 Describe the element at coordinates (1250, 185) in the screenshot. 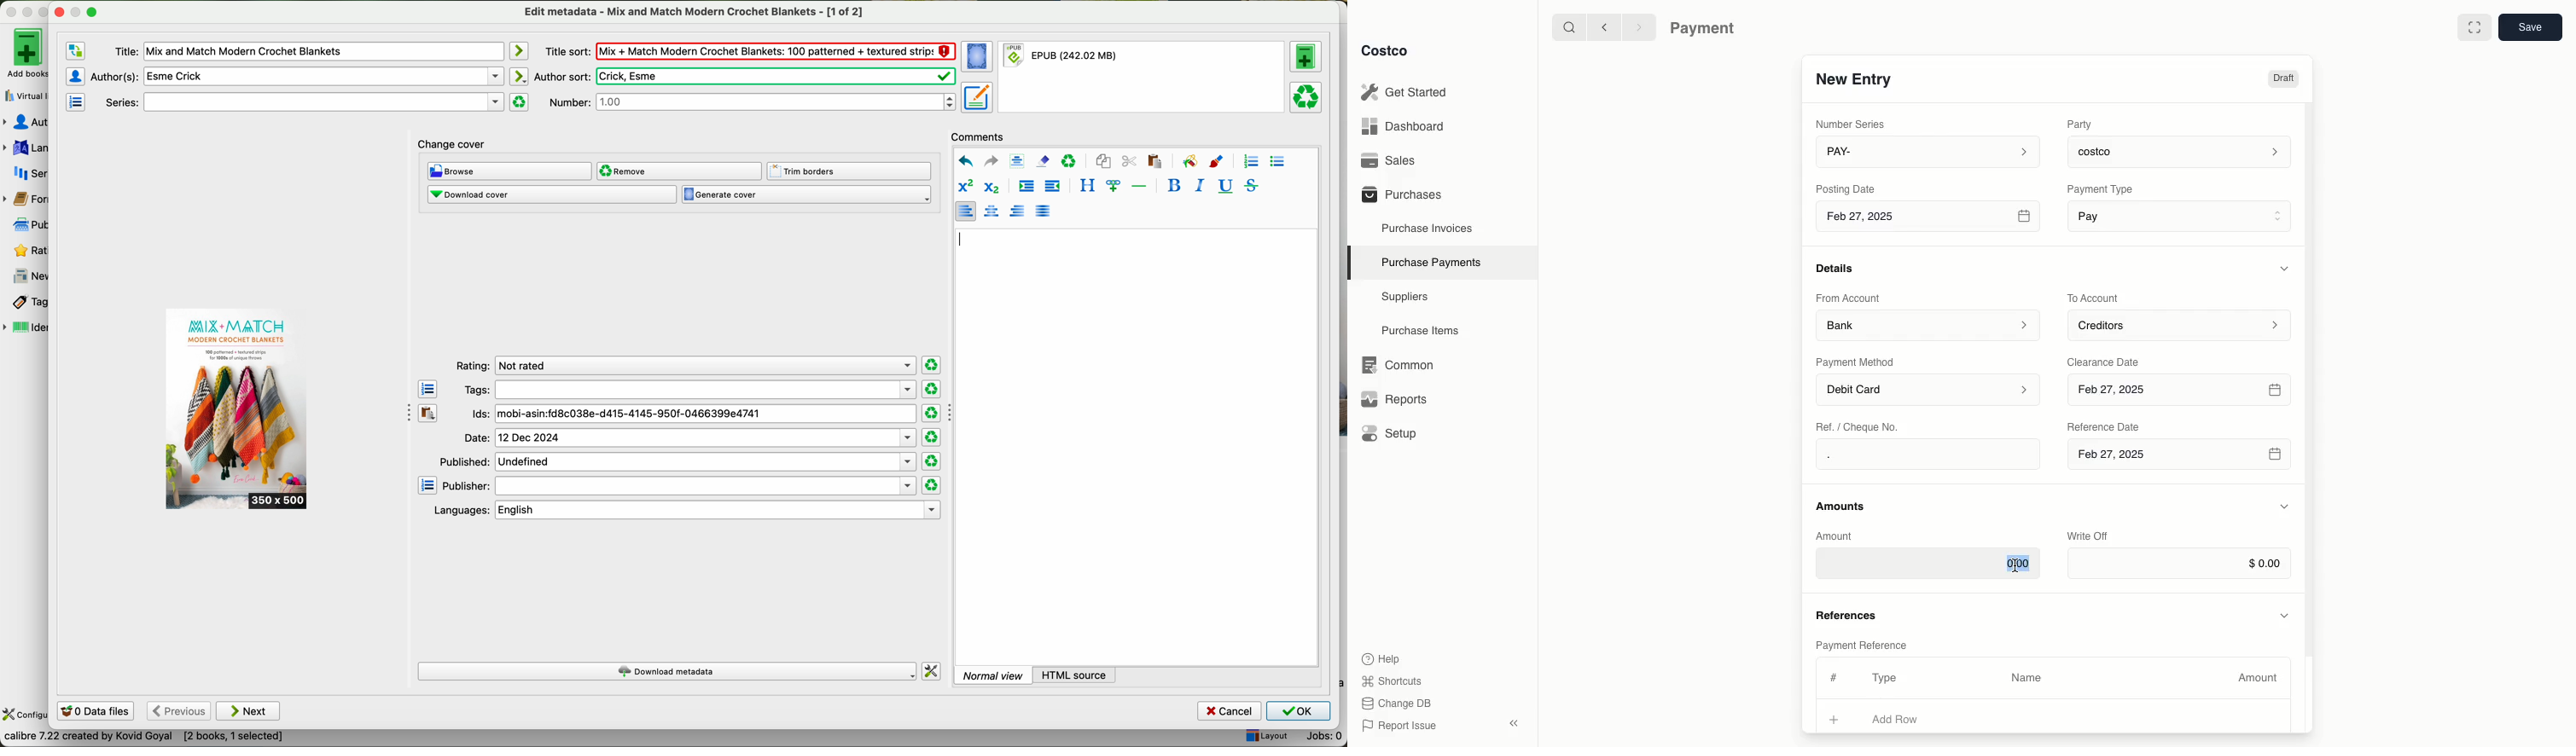

I see `strikeout` at that location.